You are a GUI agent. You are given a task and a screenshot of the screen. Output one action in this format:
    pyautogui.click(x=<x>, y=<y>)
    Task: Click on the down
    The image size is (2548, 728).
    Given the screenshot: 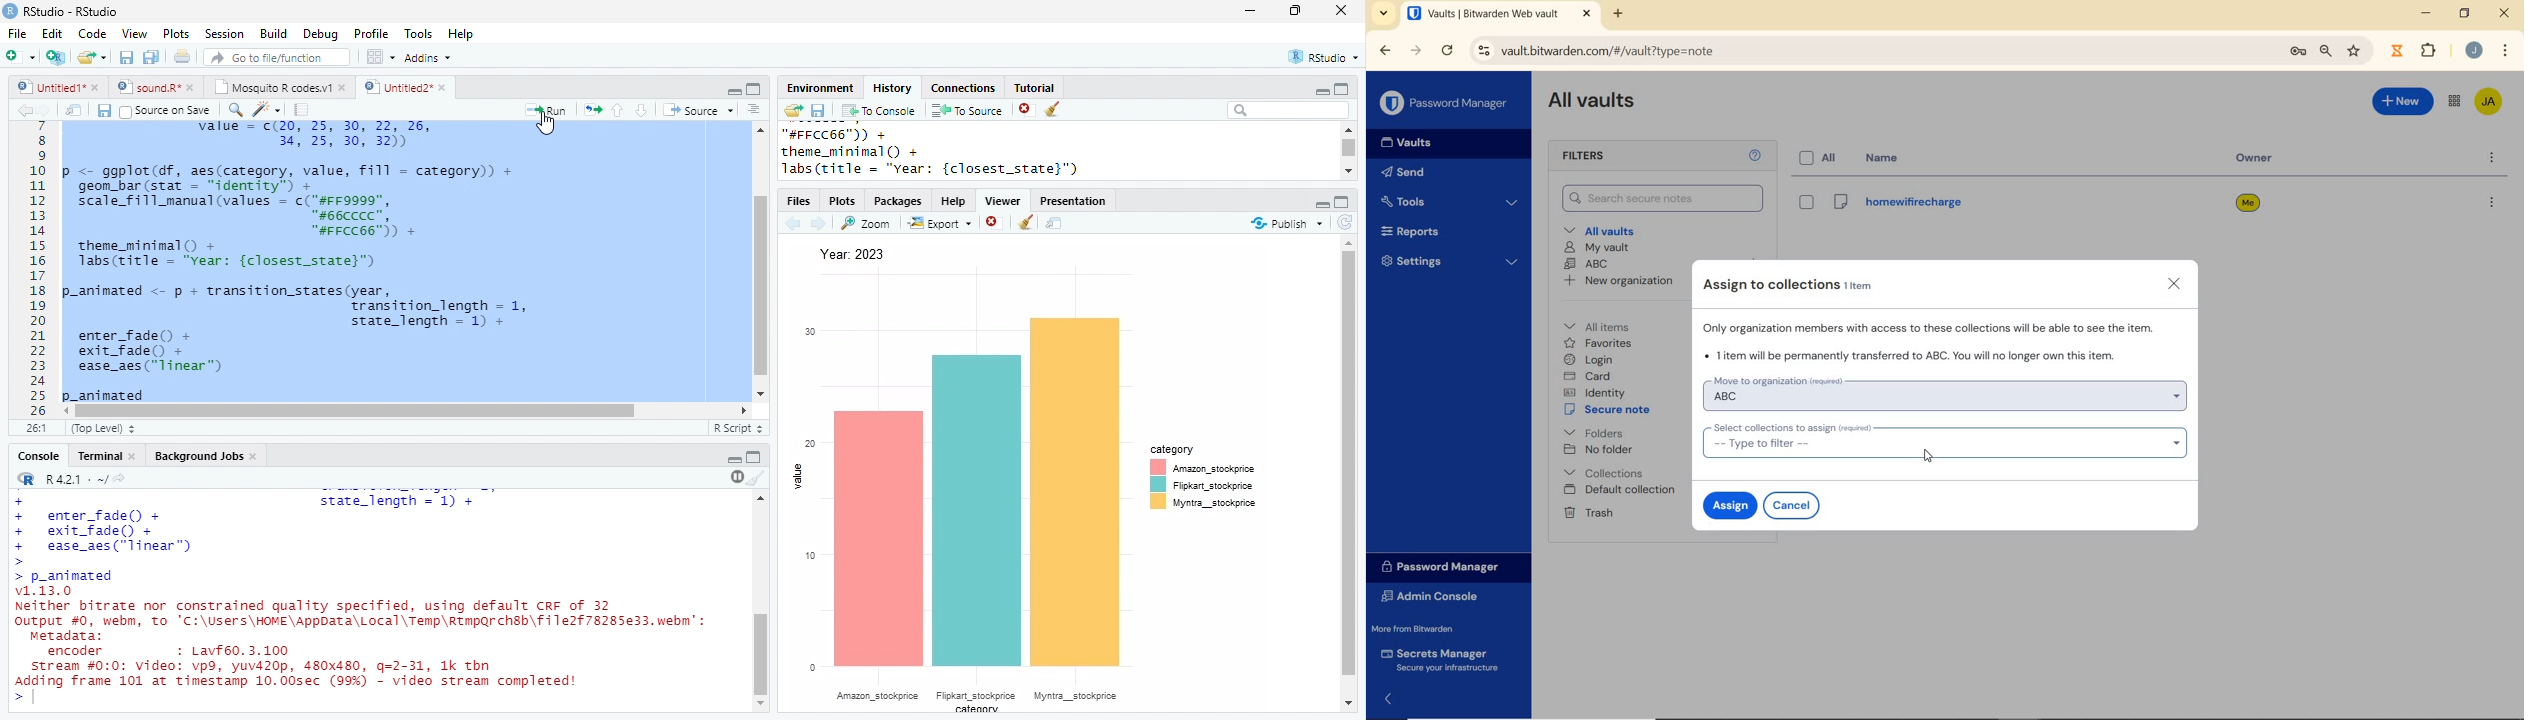 What is the action you would take?
    pyautogui.click(x=640, y=110)
    